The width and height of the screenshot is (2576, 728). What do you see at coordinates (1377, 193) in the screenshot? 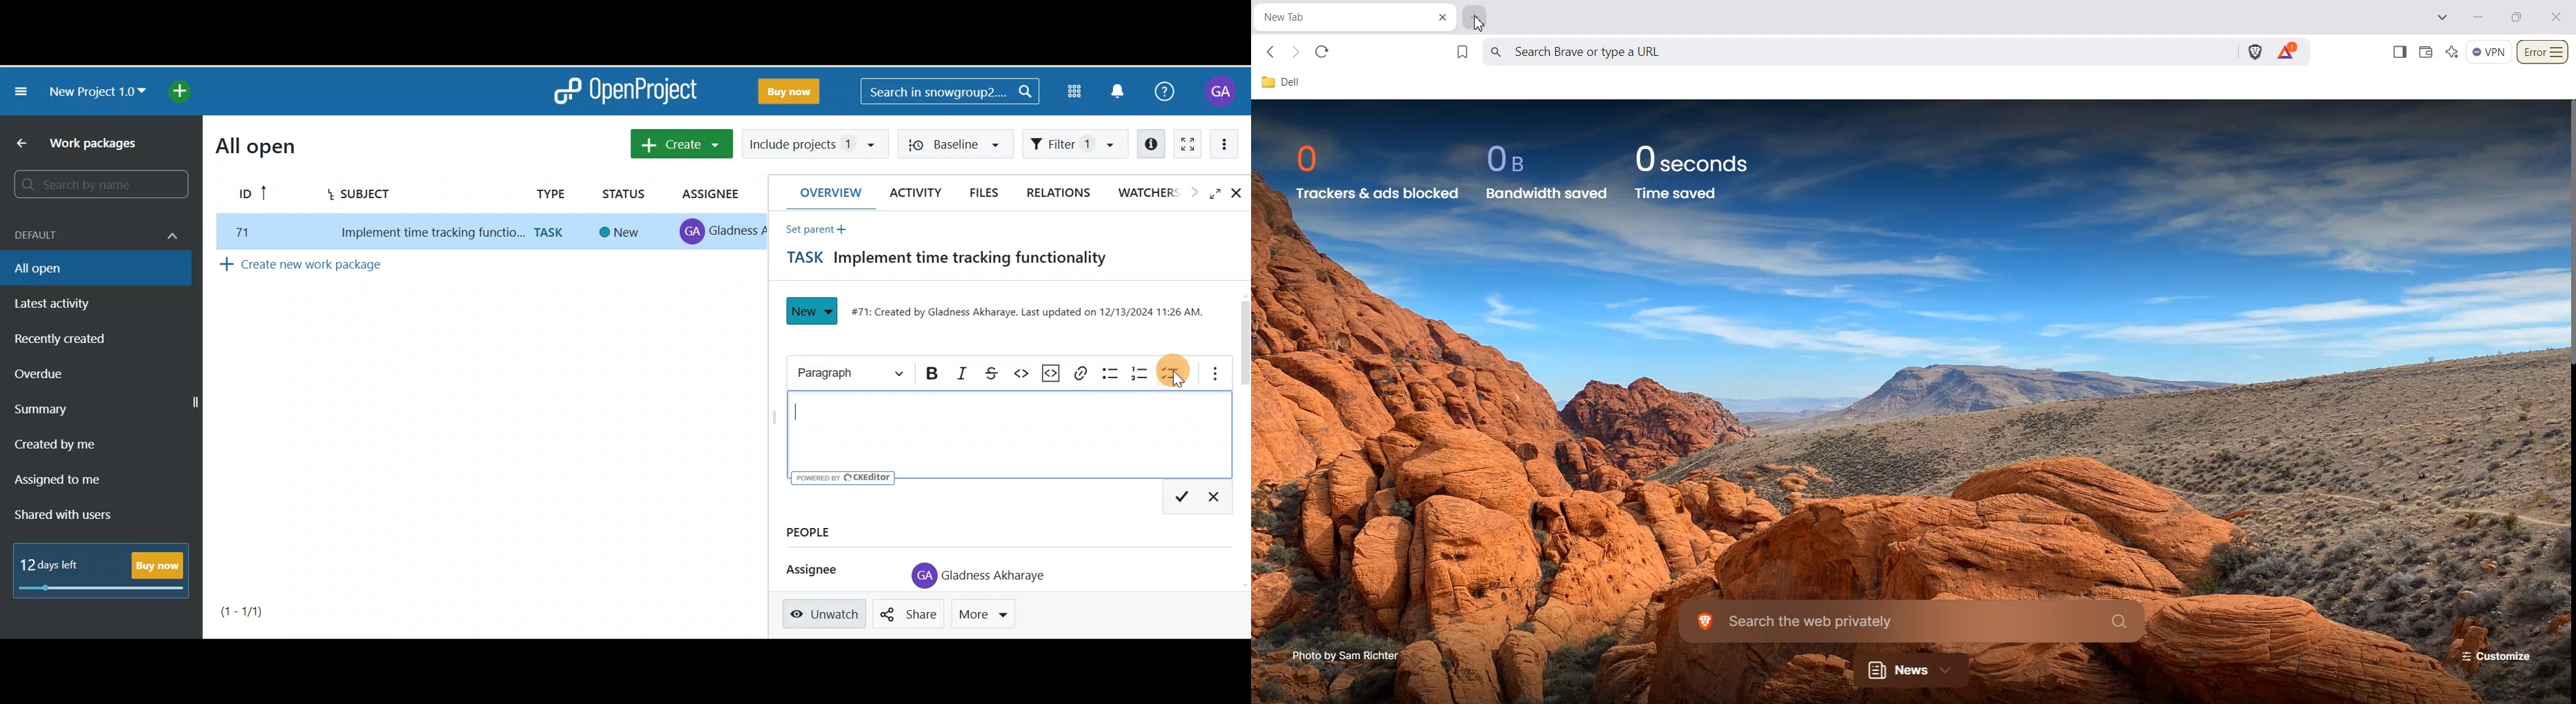
I see `Trackers & ads blocked` at bounding box center [1377, 193].